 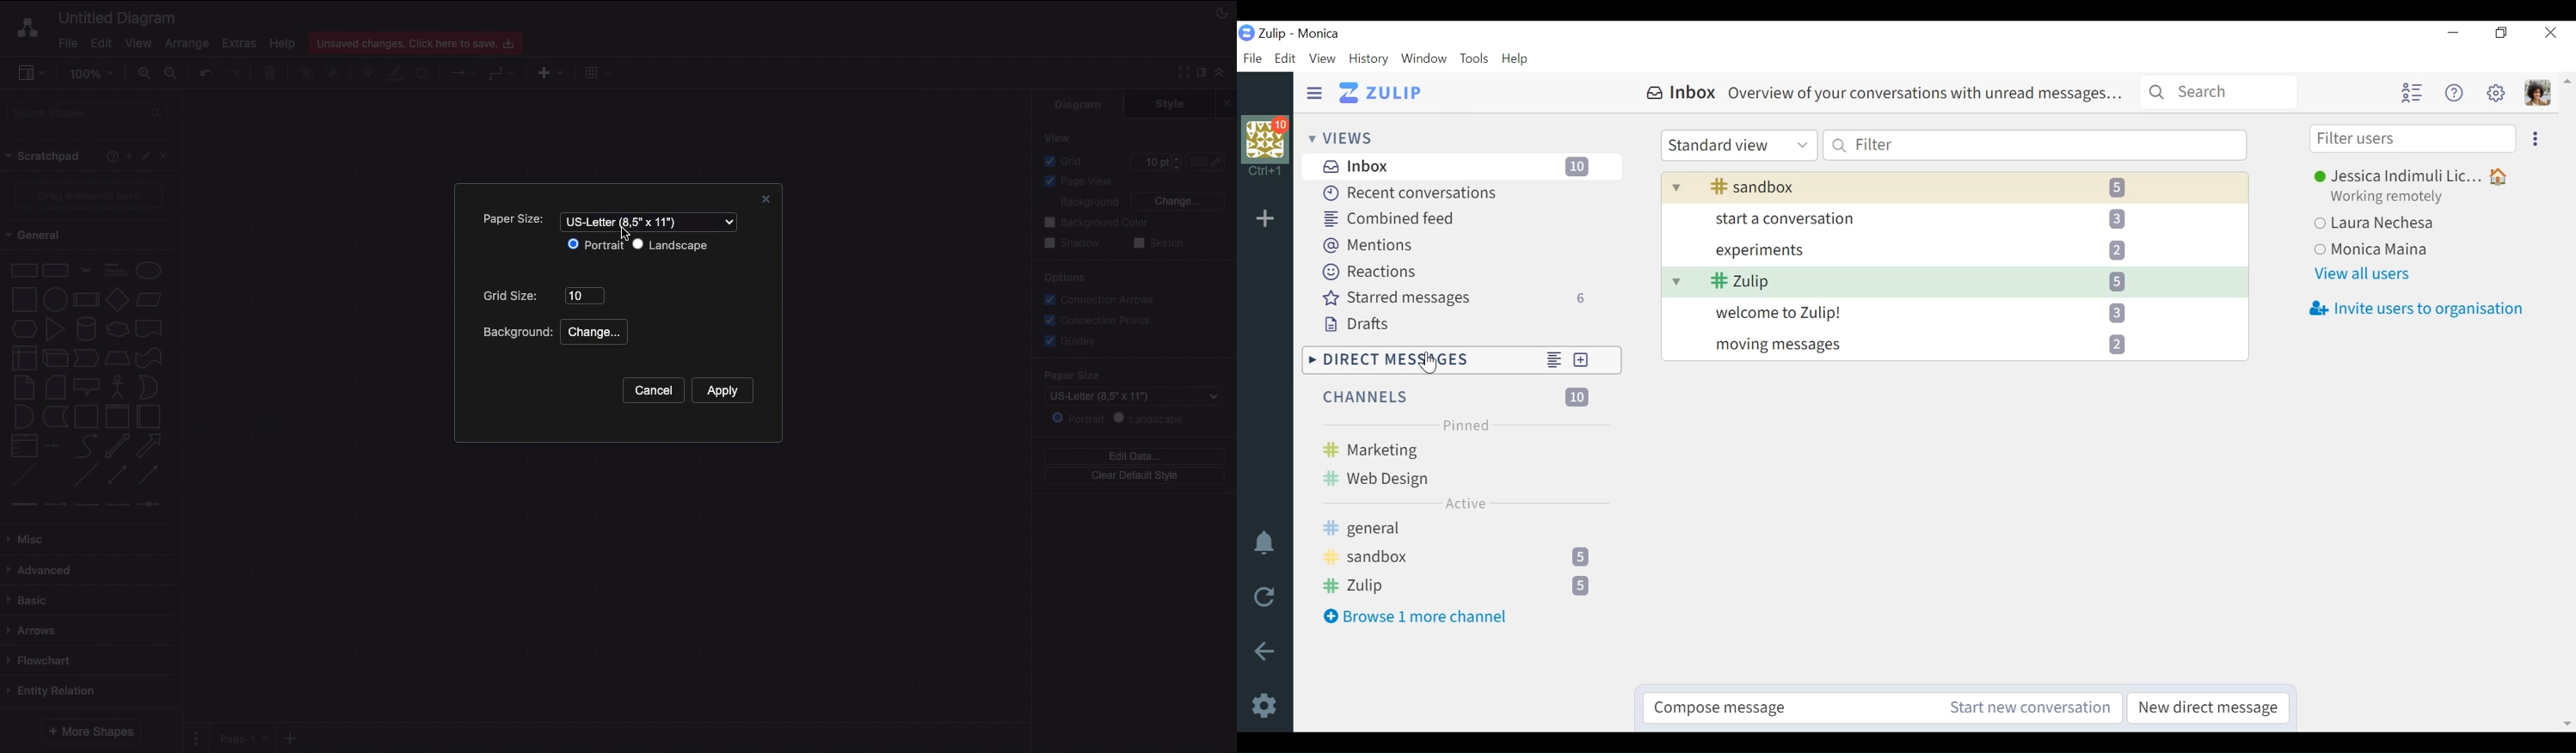 What do you see at coordinates (1129, 375) in the screenshot?
I see `Paper size` at bounding box center [1129, 375].